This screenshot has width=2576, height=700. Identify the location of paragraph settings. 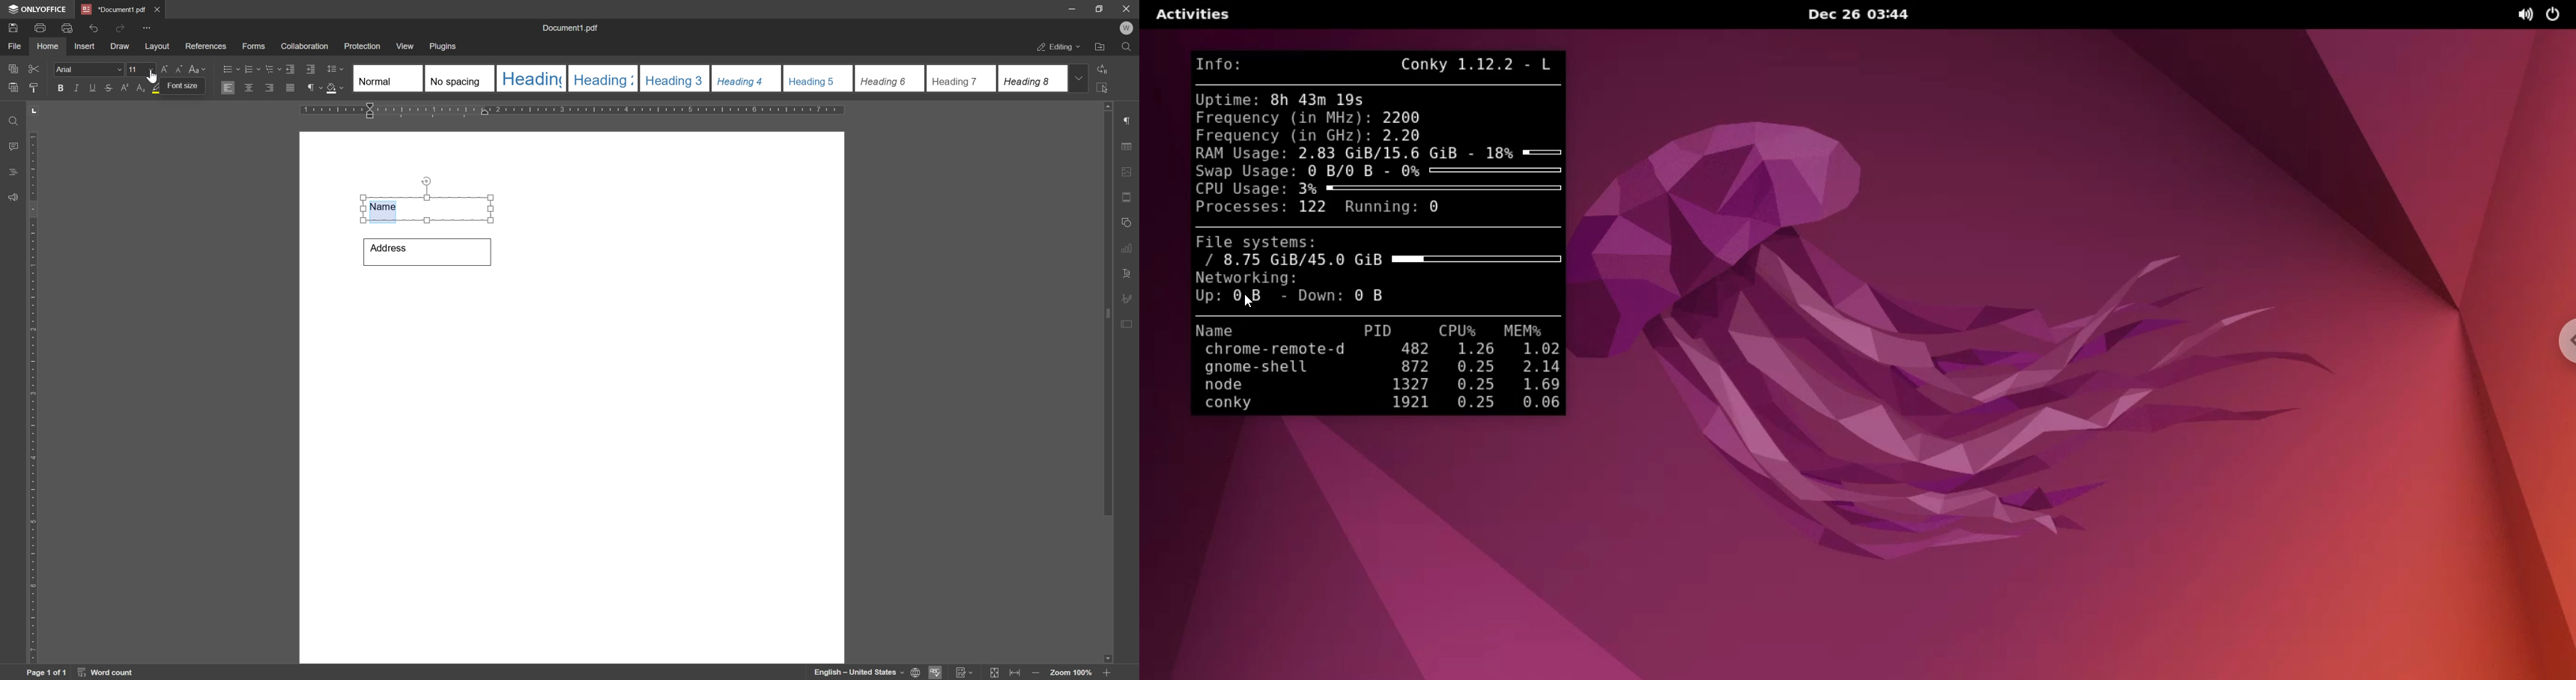
(1131, 121).